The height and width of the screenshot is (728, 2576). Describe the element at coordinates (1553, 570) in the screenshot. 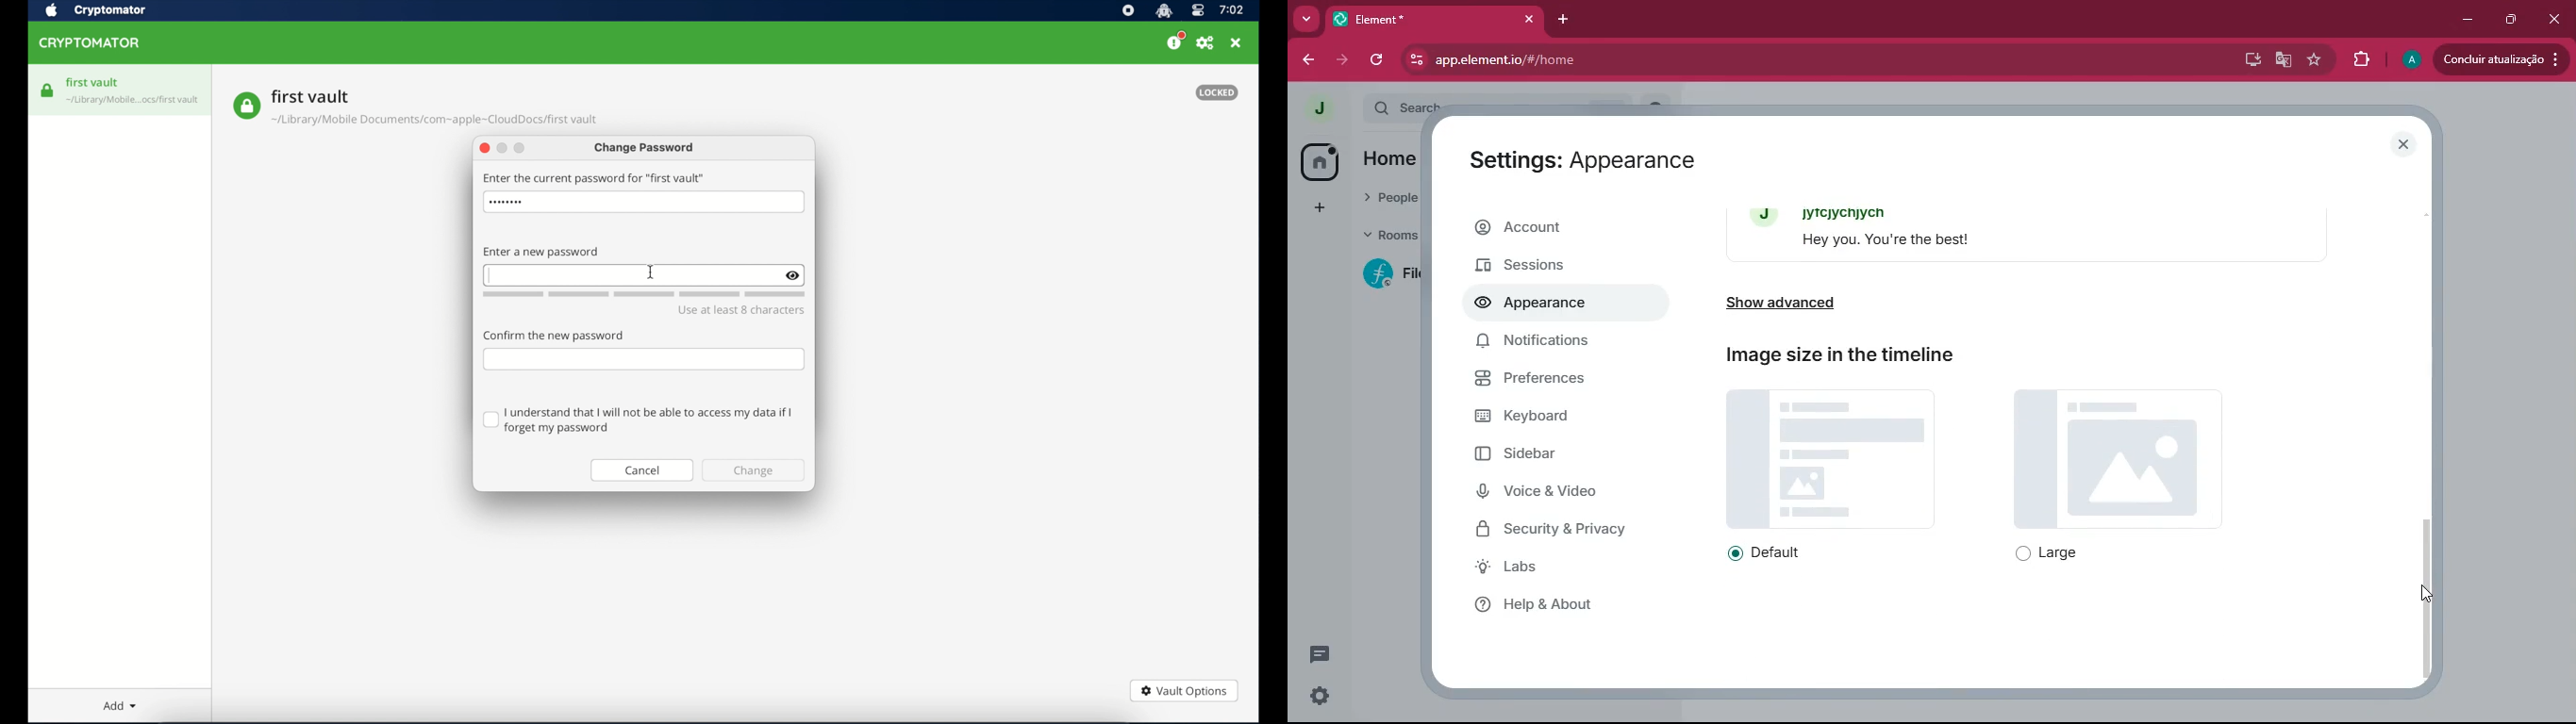

I see `labs` at that location.